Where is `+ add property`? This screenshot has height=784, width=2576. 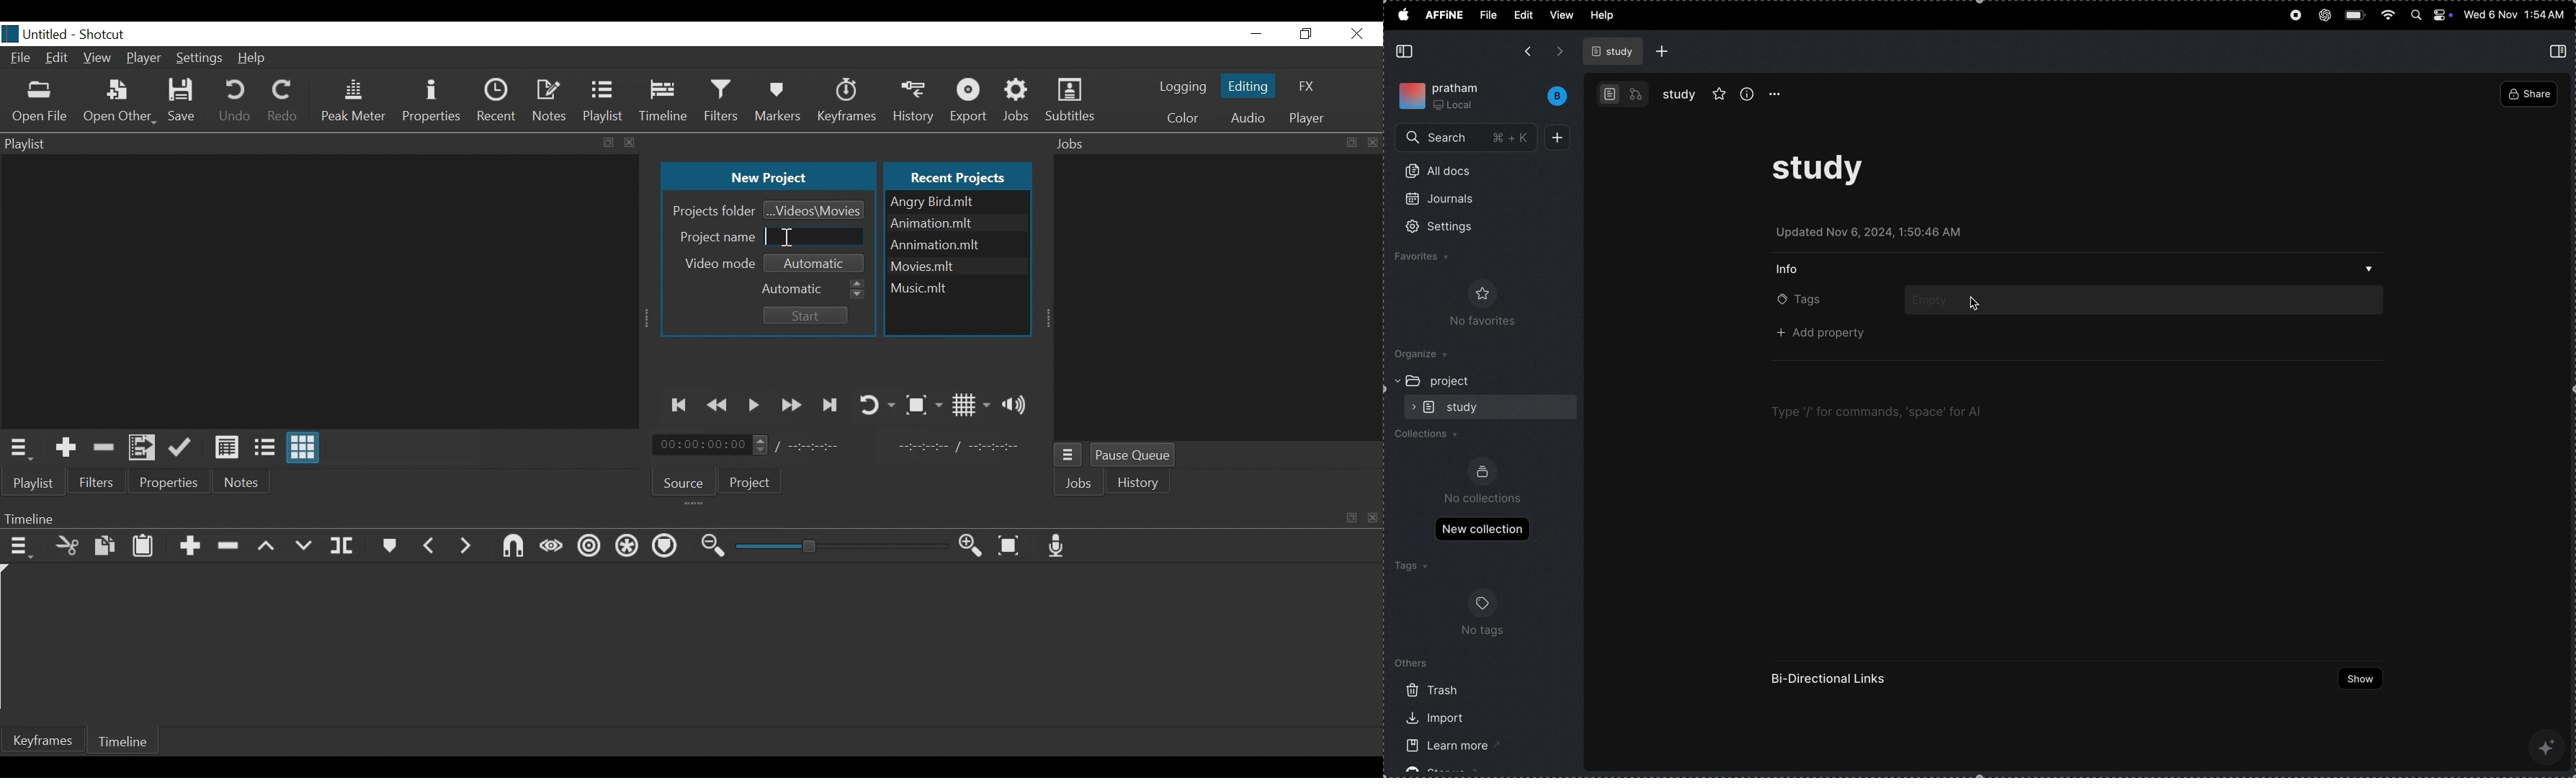
+ add property is located at coordinates (1826, 334).